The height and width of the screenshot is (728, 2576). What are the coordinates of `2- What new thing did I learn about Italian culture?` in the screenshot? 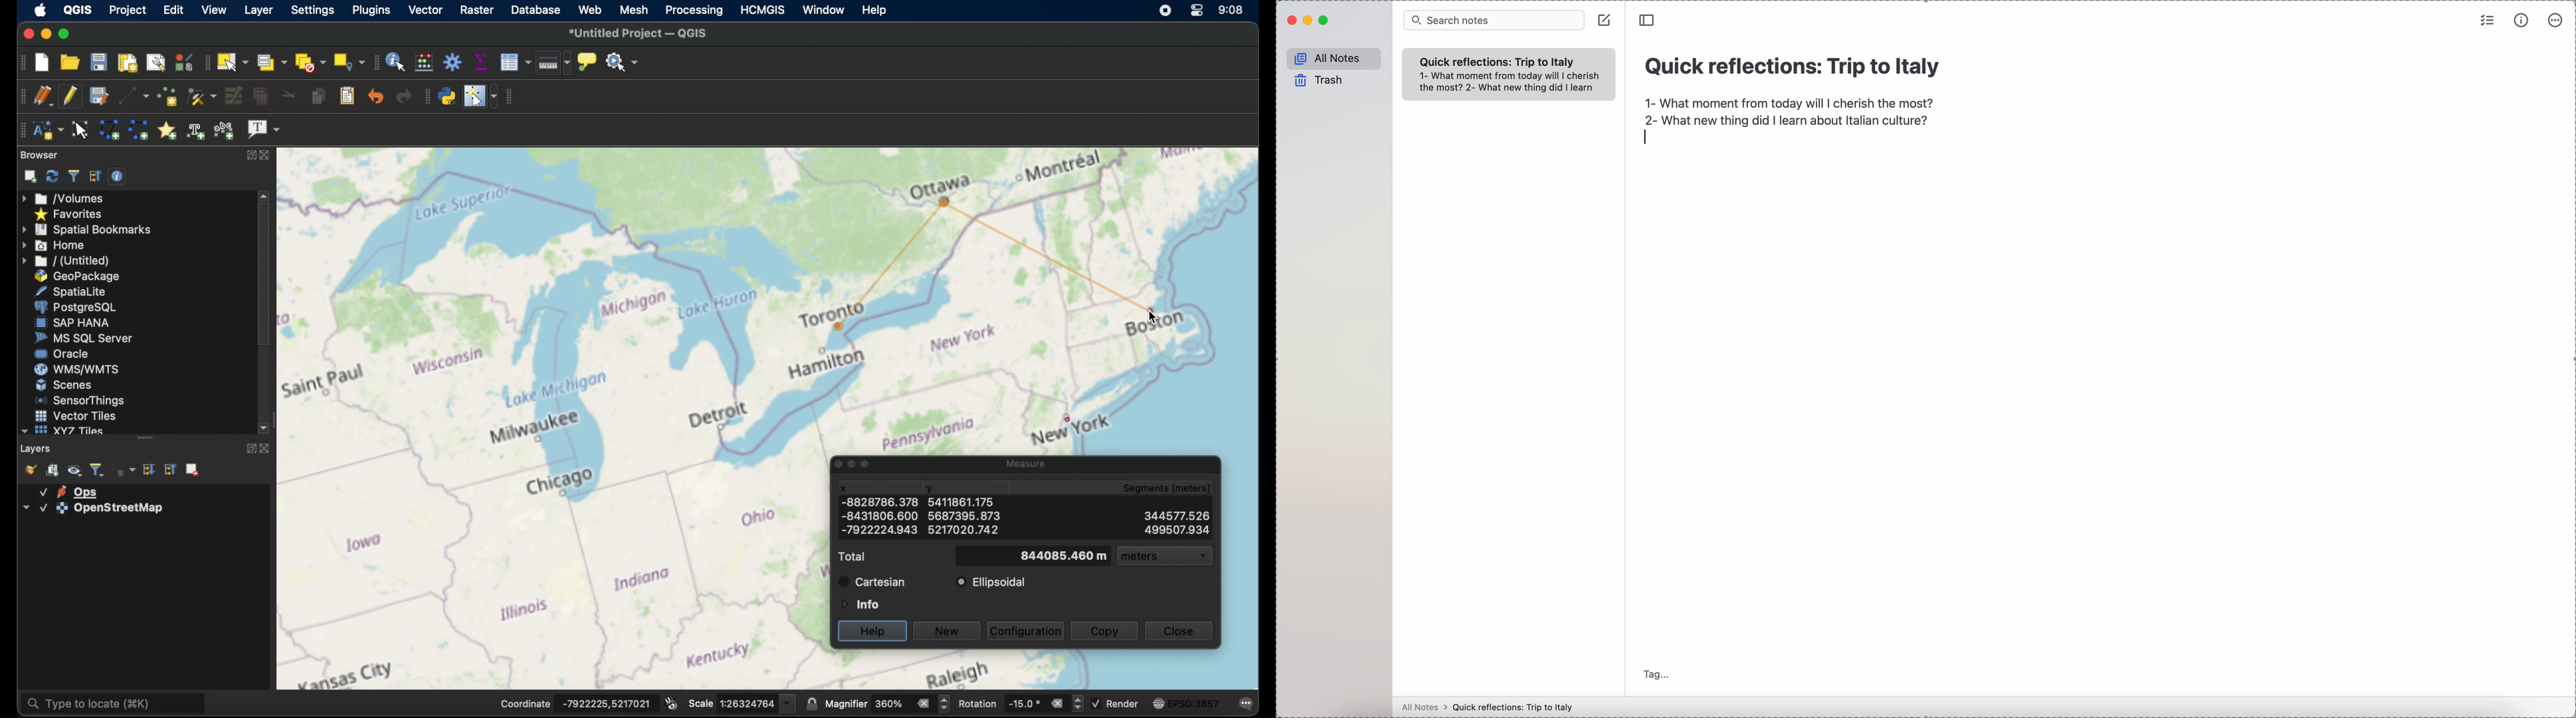 It's located at (1510, 89).